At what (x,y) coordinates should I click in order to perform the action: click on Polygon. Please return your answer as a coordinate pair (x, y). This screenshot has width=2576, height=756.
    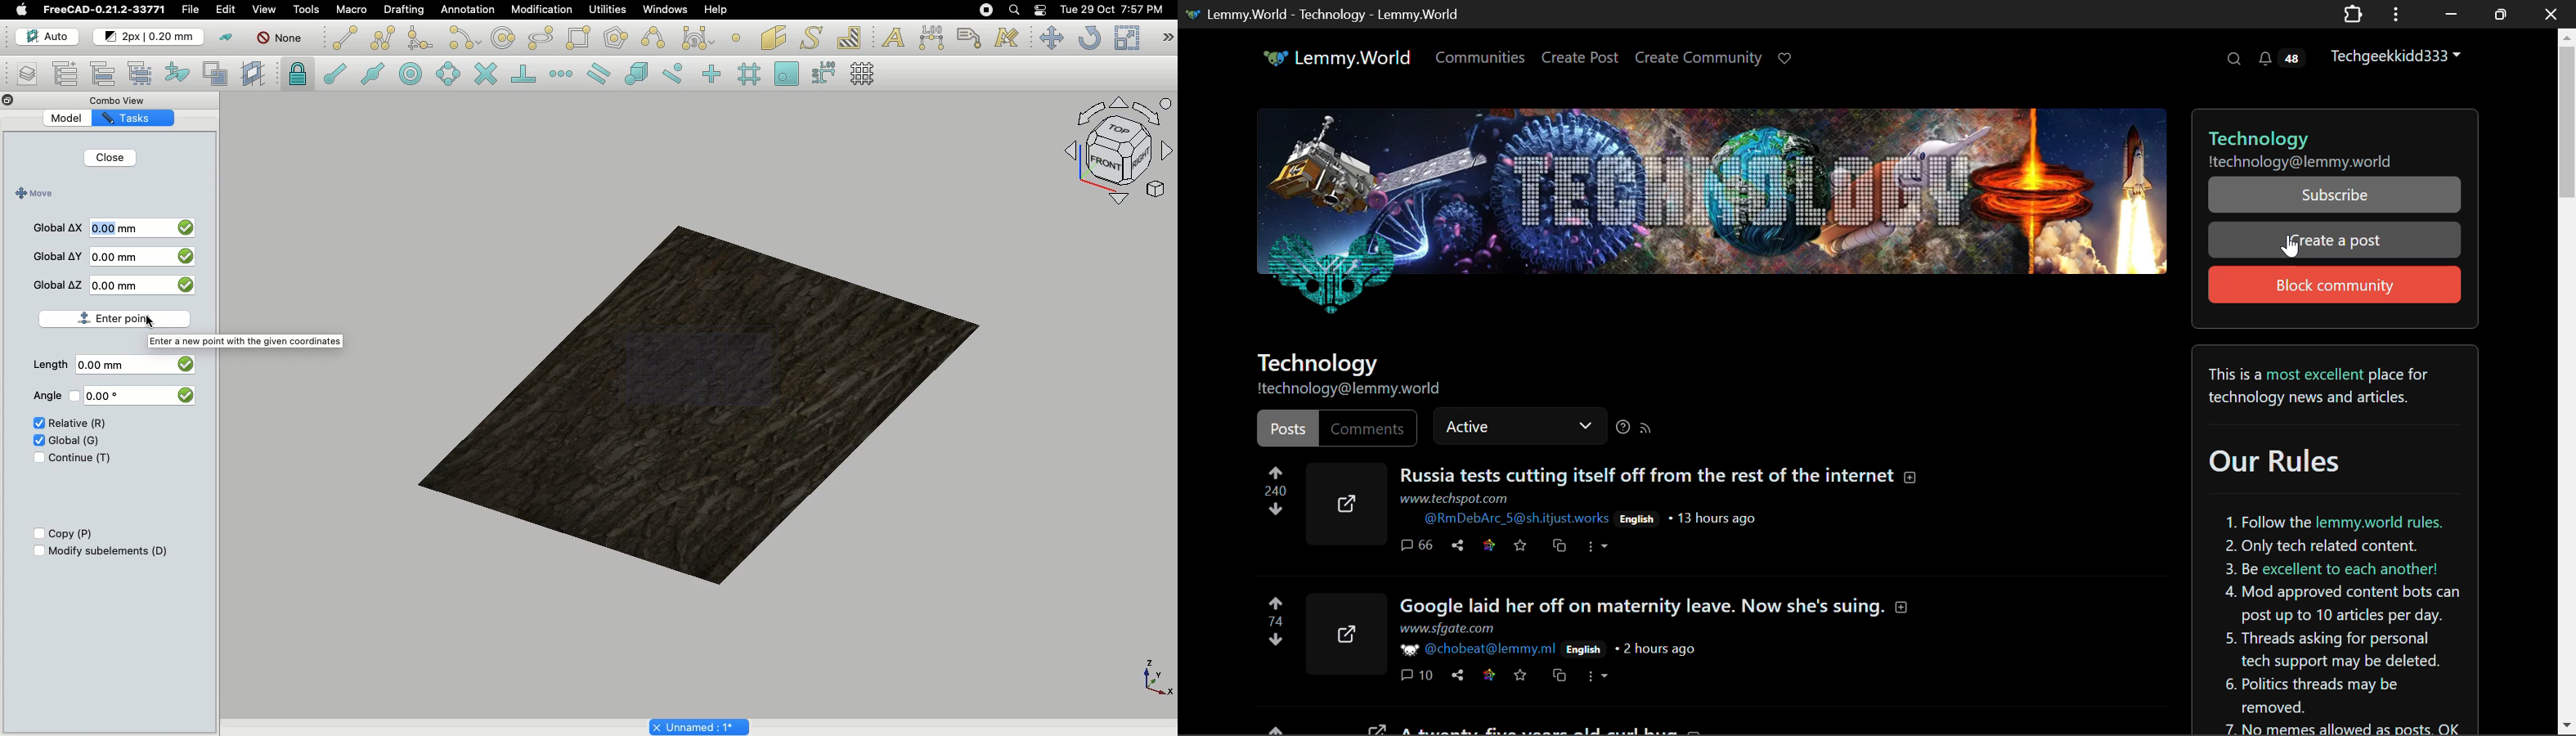
    Looking at the image, I should click on (617, 40).